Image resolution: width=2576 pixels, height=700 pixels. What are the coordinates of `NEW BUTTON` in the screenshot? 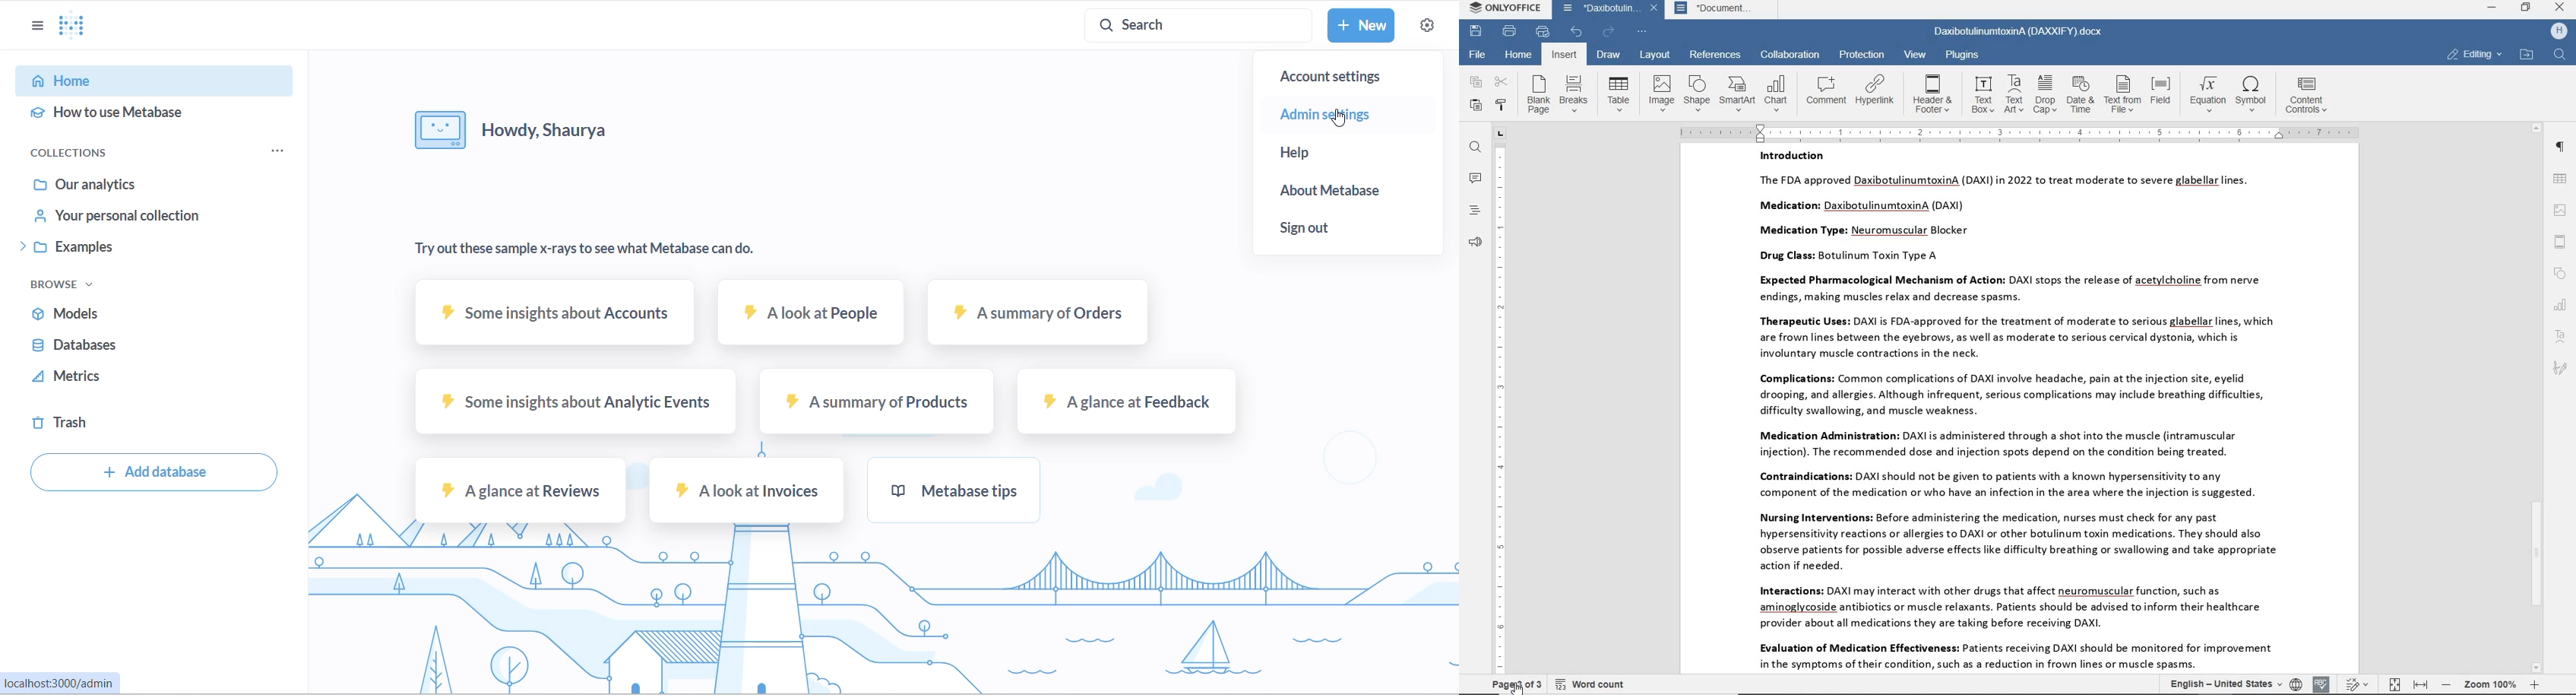 It's located at (1362, 25).